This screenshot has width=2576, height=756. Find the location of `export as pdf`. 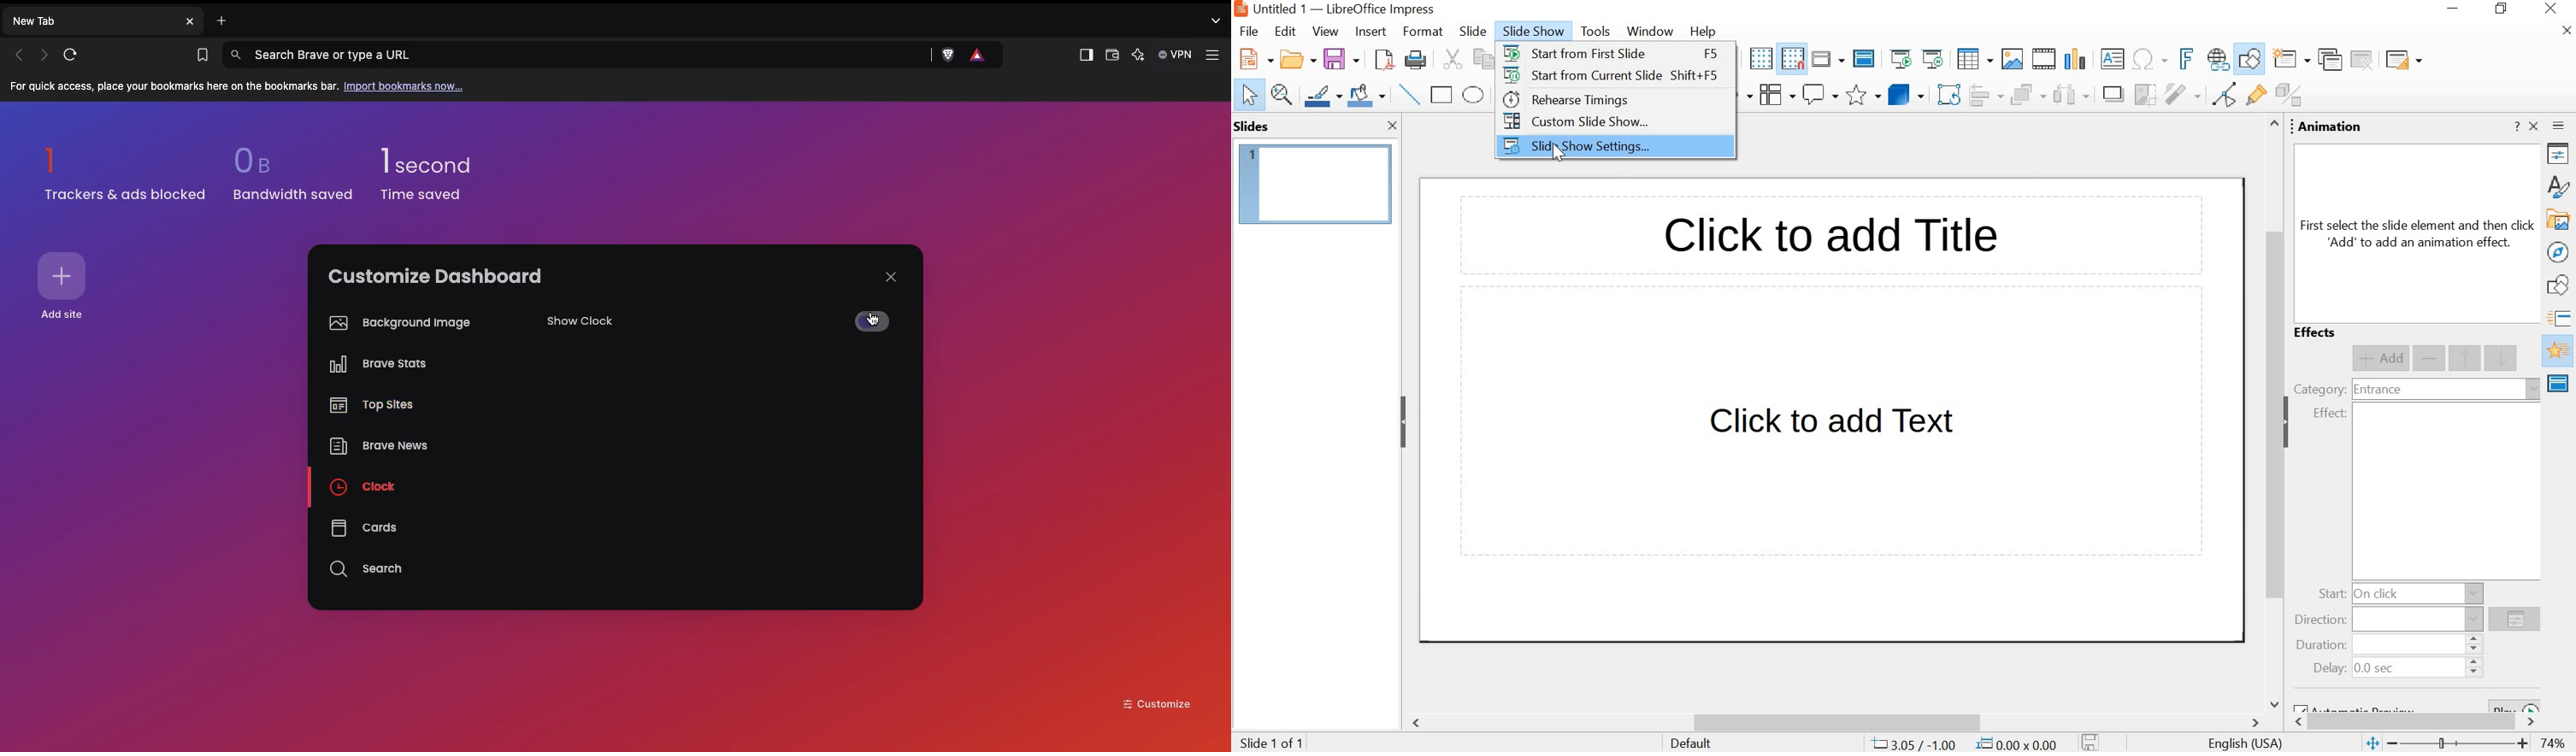

export as pdf is located at coordinates (1382, 61).